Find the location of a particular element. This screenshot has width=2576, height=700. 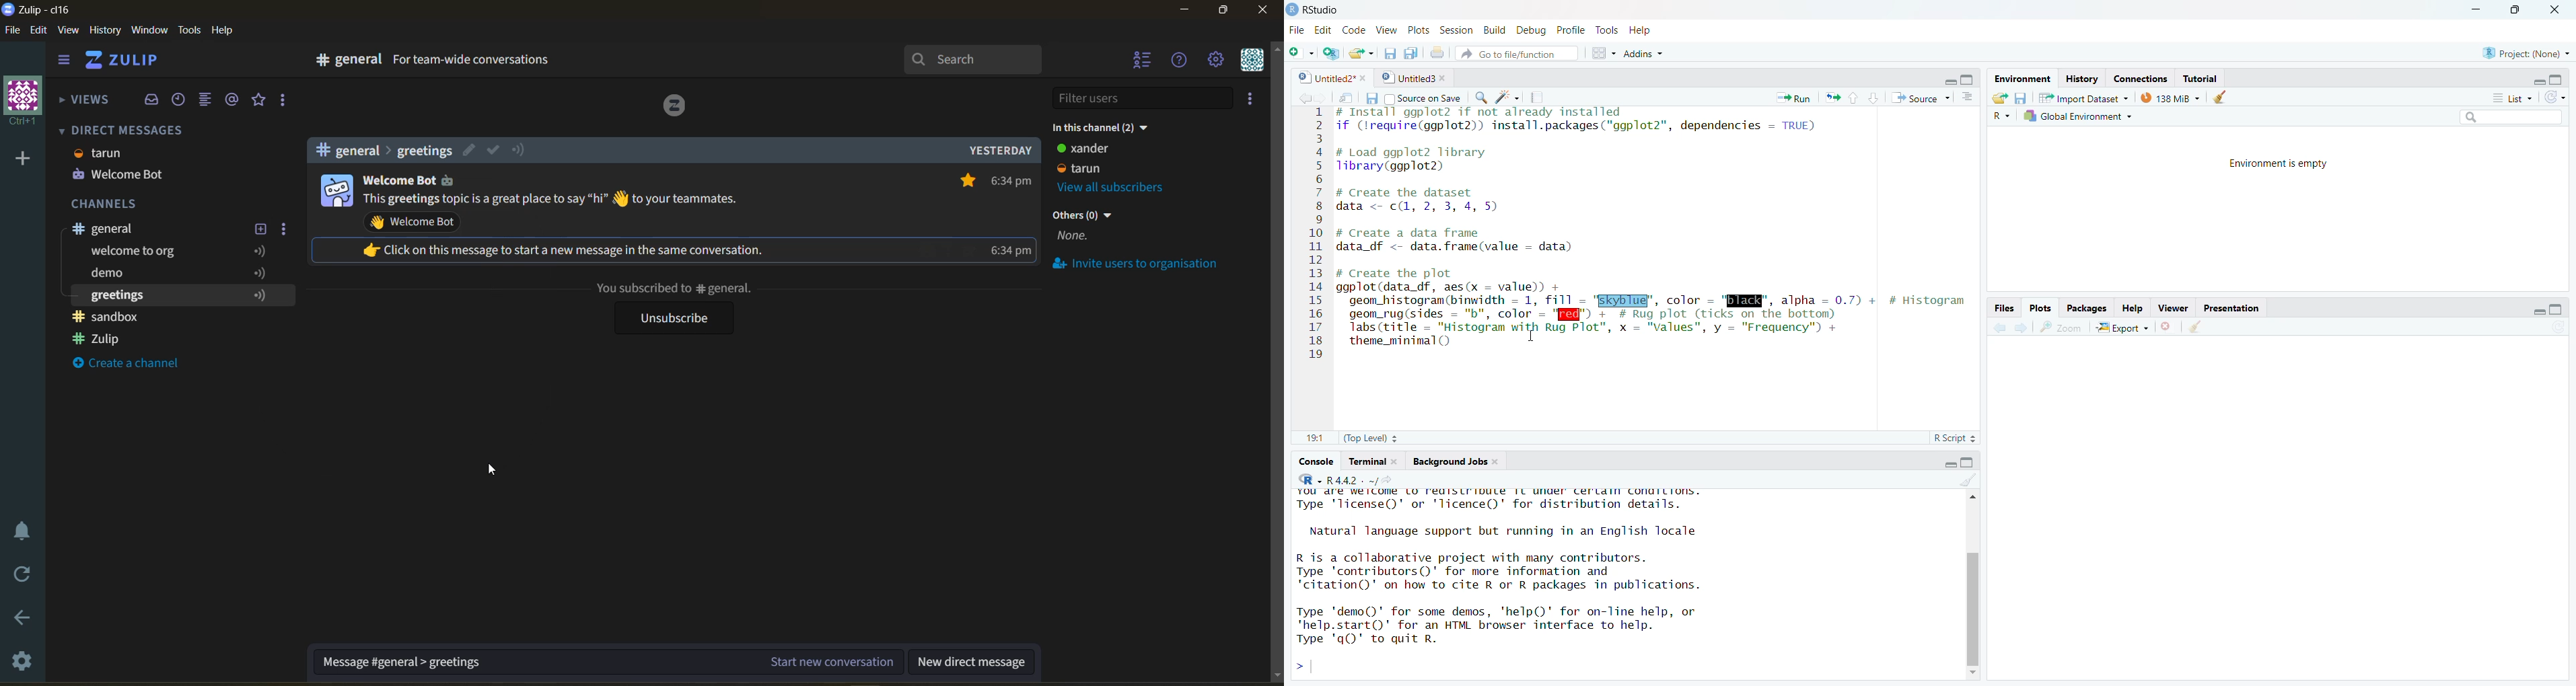

zulip is located at coordinates (109, 339).